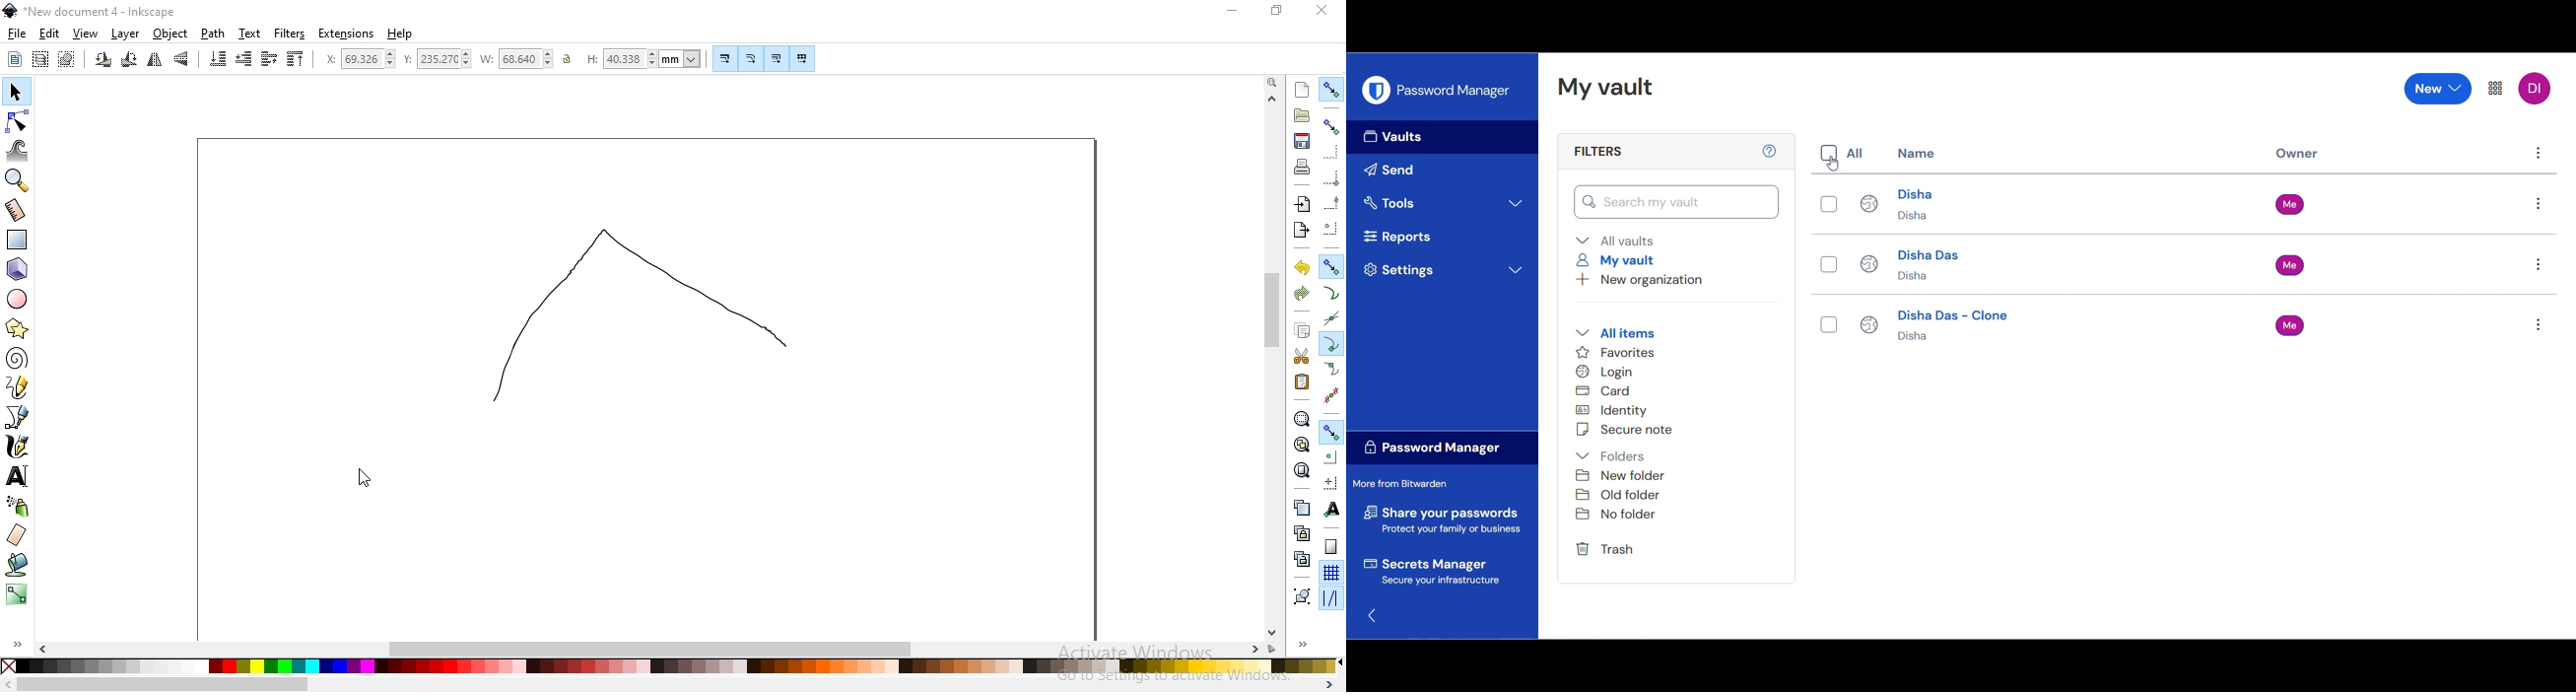 The height and width of the screenshot is (700, 2576). Describe the element at coordinates (1274, 81) in the screenshot. I see `zoom` at that location.